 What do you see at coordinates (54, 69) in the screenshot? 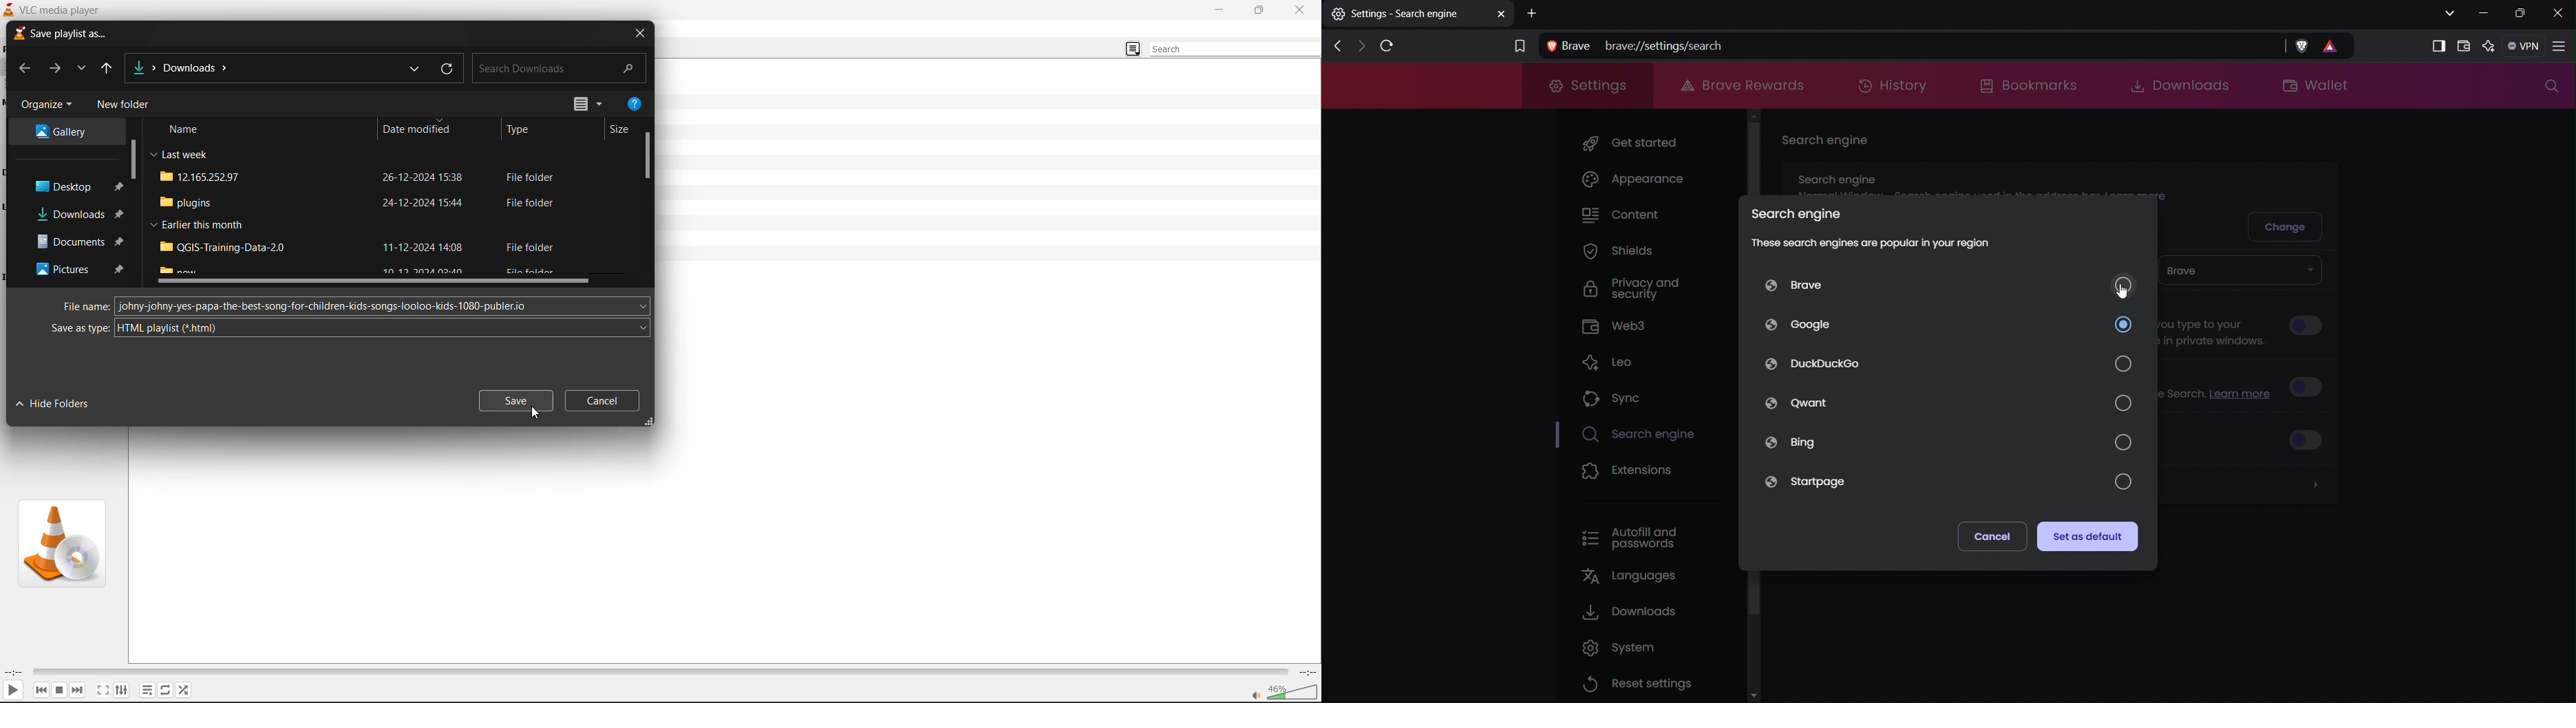
I see `forward` at bounding box center [54, 69].